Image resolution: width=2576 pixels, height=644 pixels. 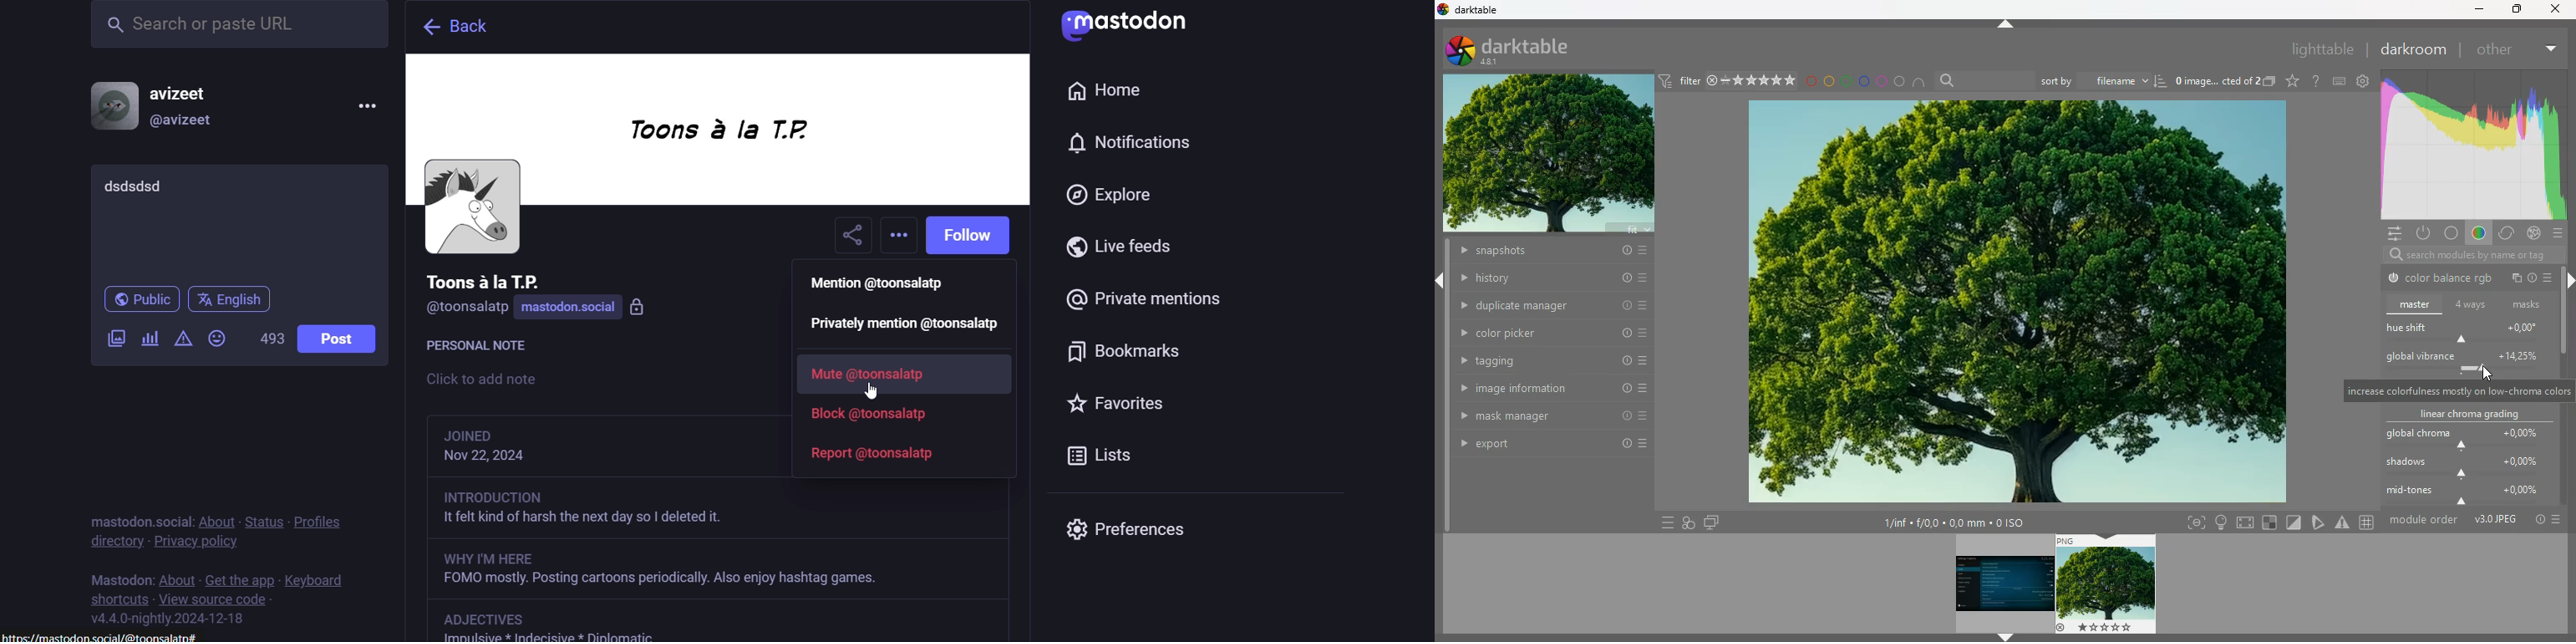 What do you see at coordinates (231, 301) in the screenshot?
I see `language` at bounding box center [231, 301].